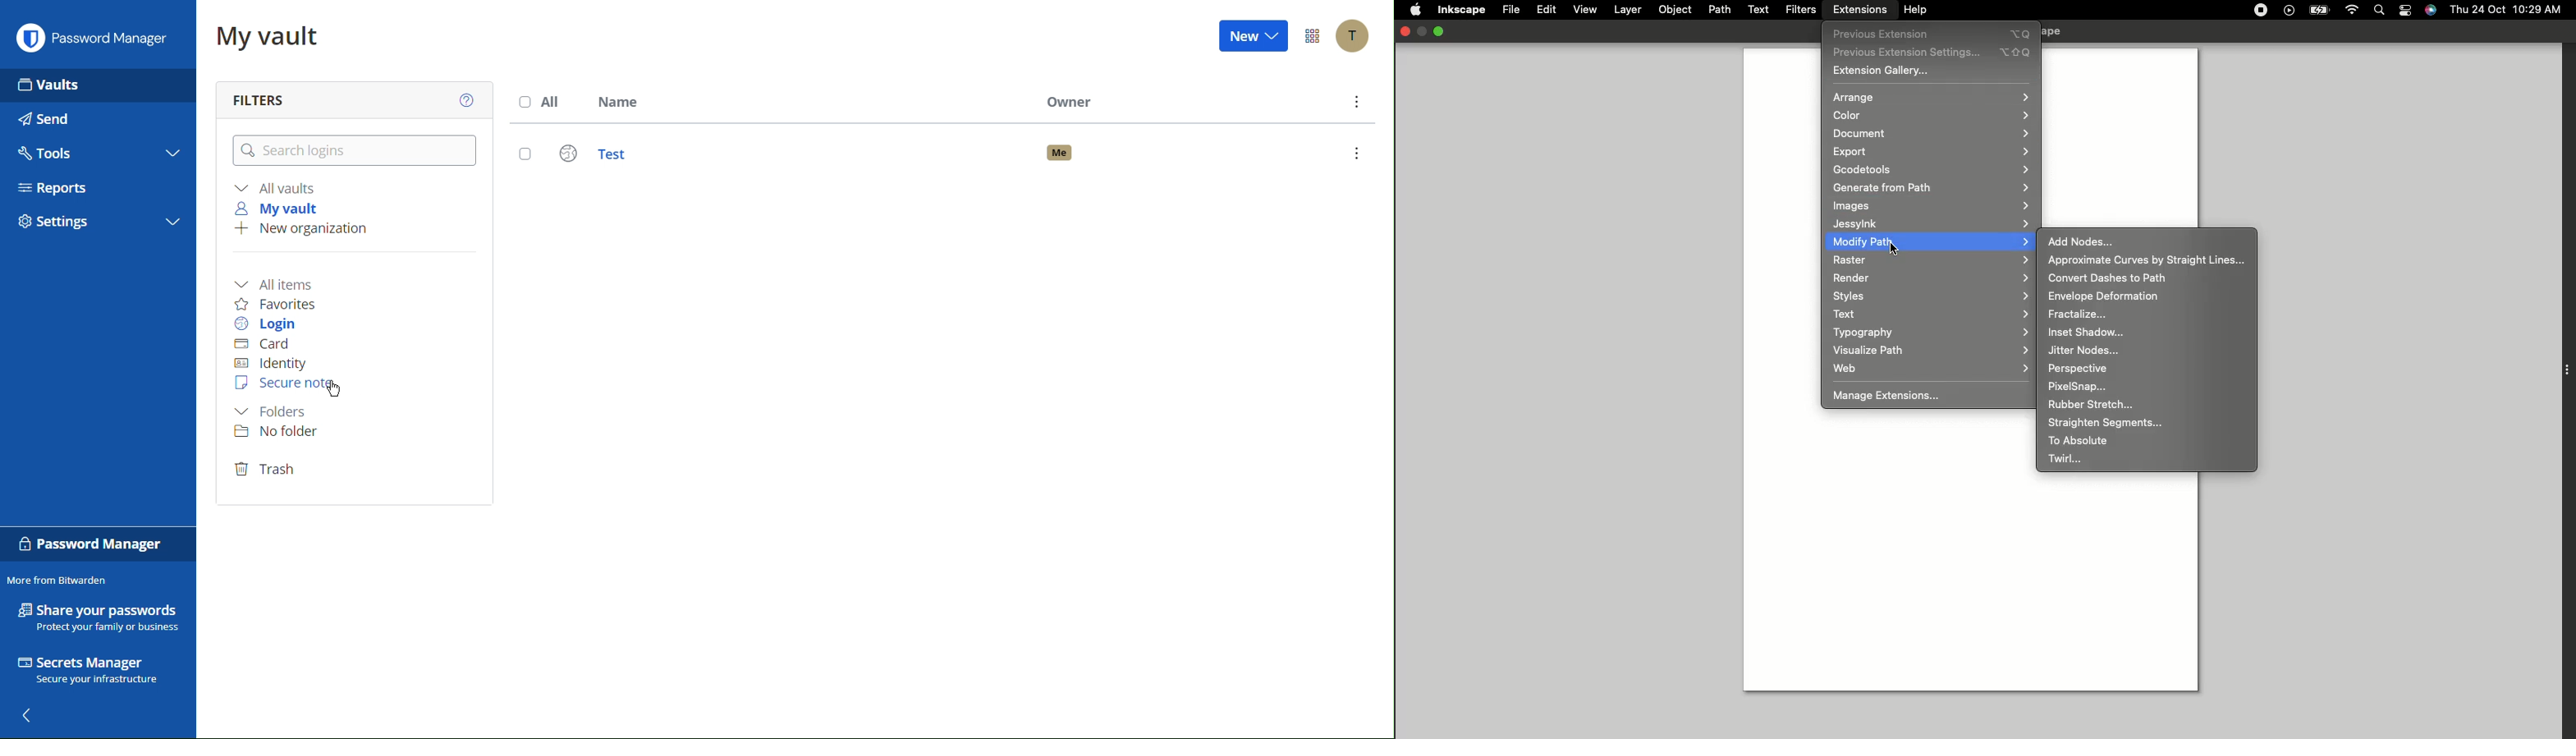 Image resolution: width=2576 pixels, height=756 pixels. Describe the element at coordinates (58, 188) in the screenshot. I see `Reports` at that location.